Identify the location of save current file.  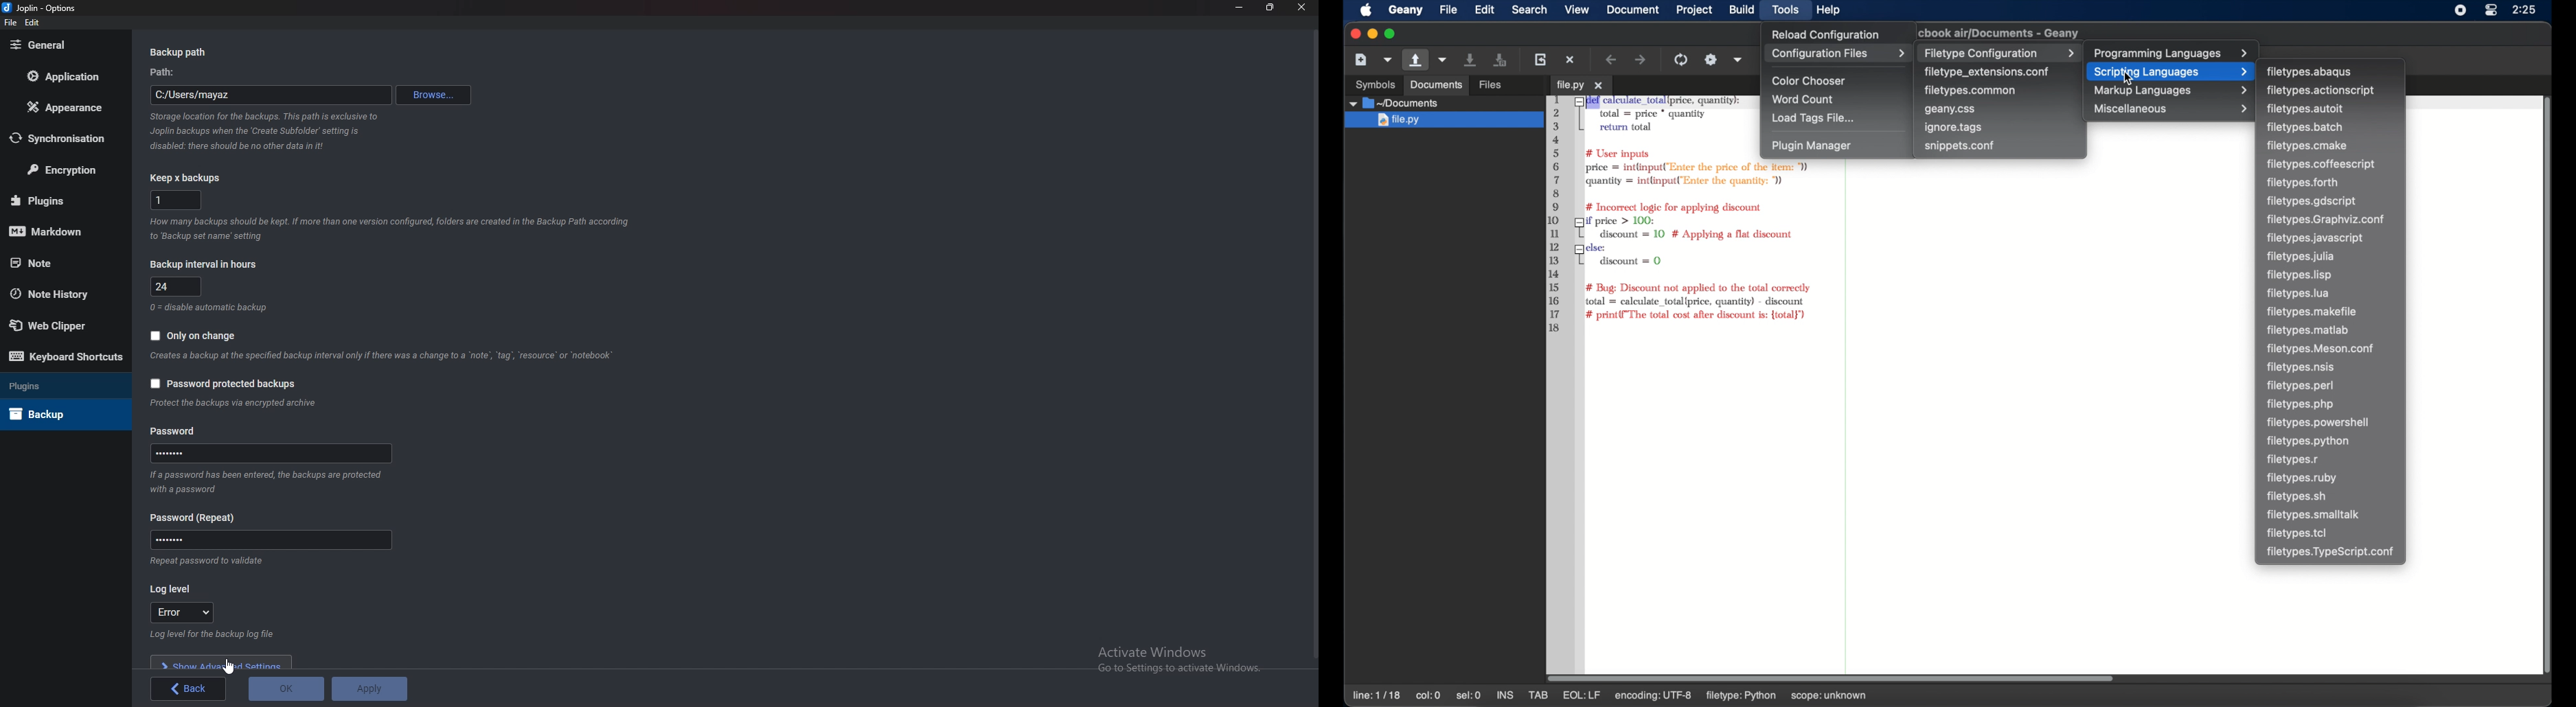
(1471, 59).